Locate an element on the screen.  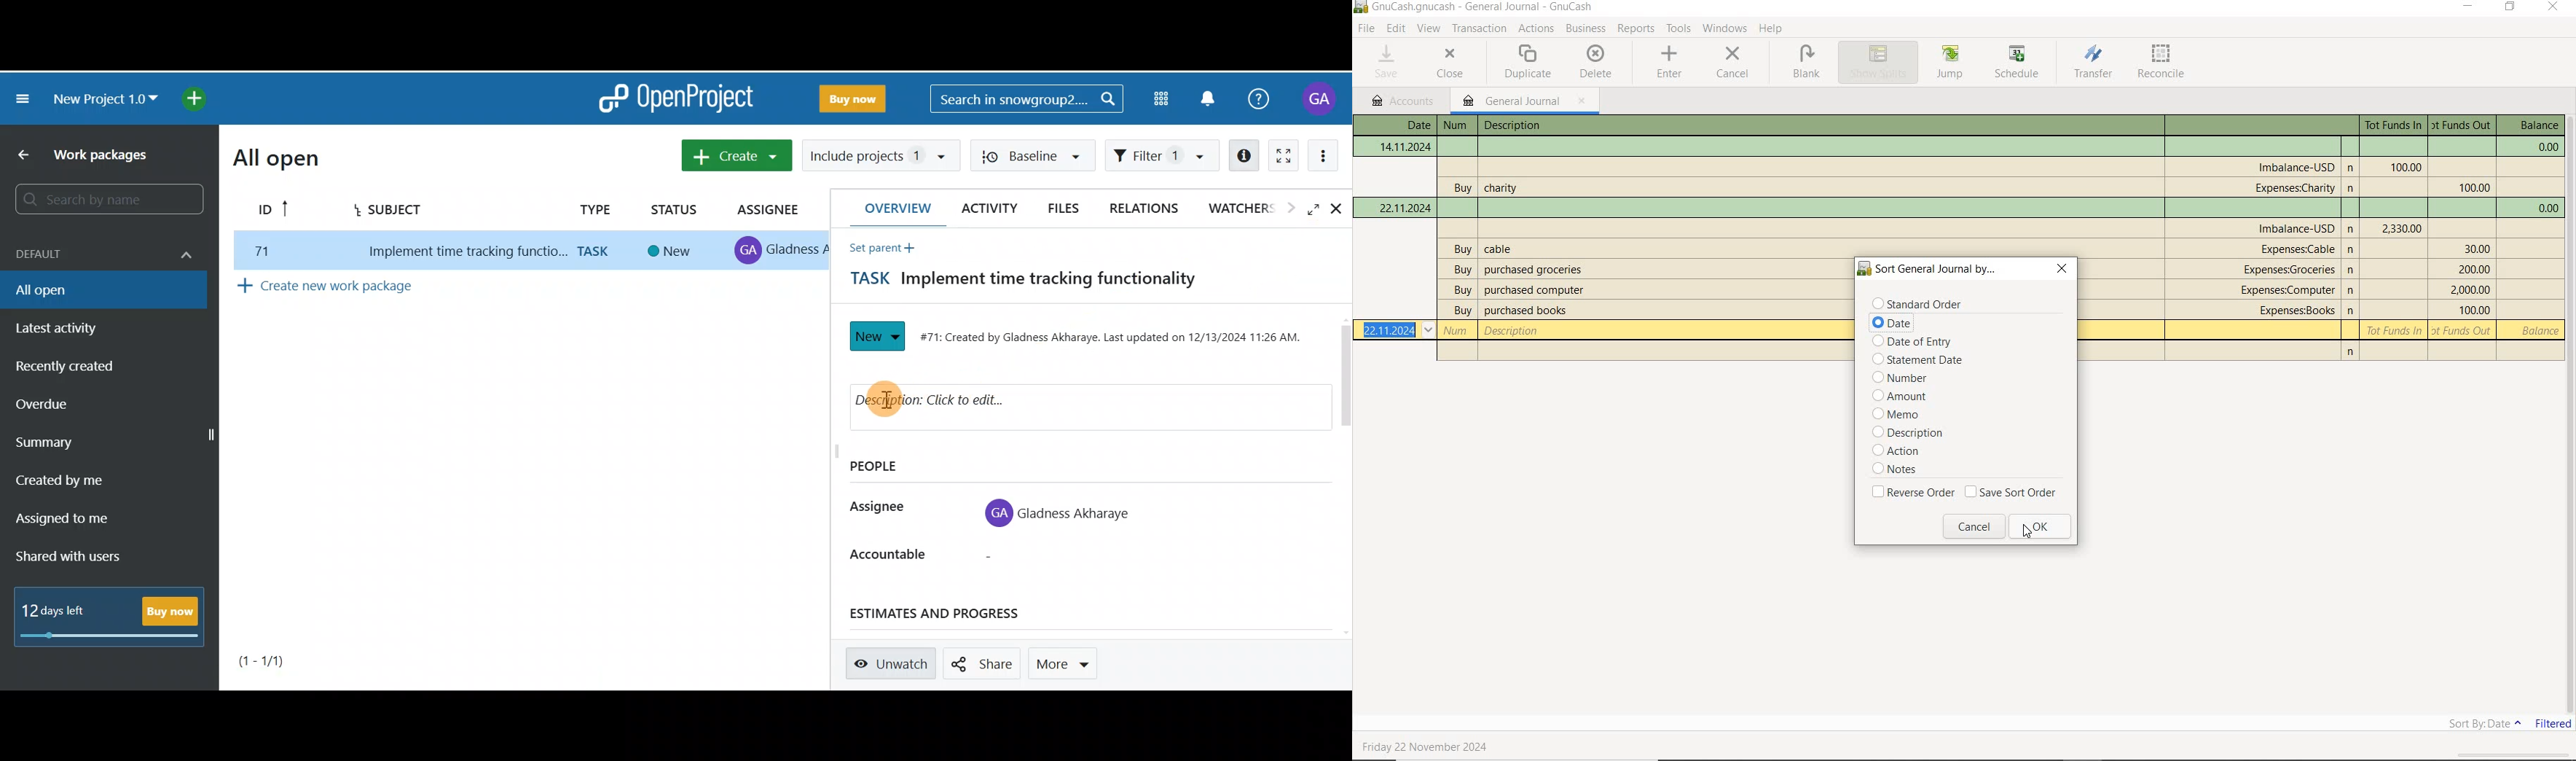
statement date is located at coordinates (1913, 361).